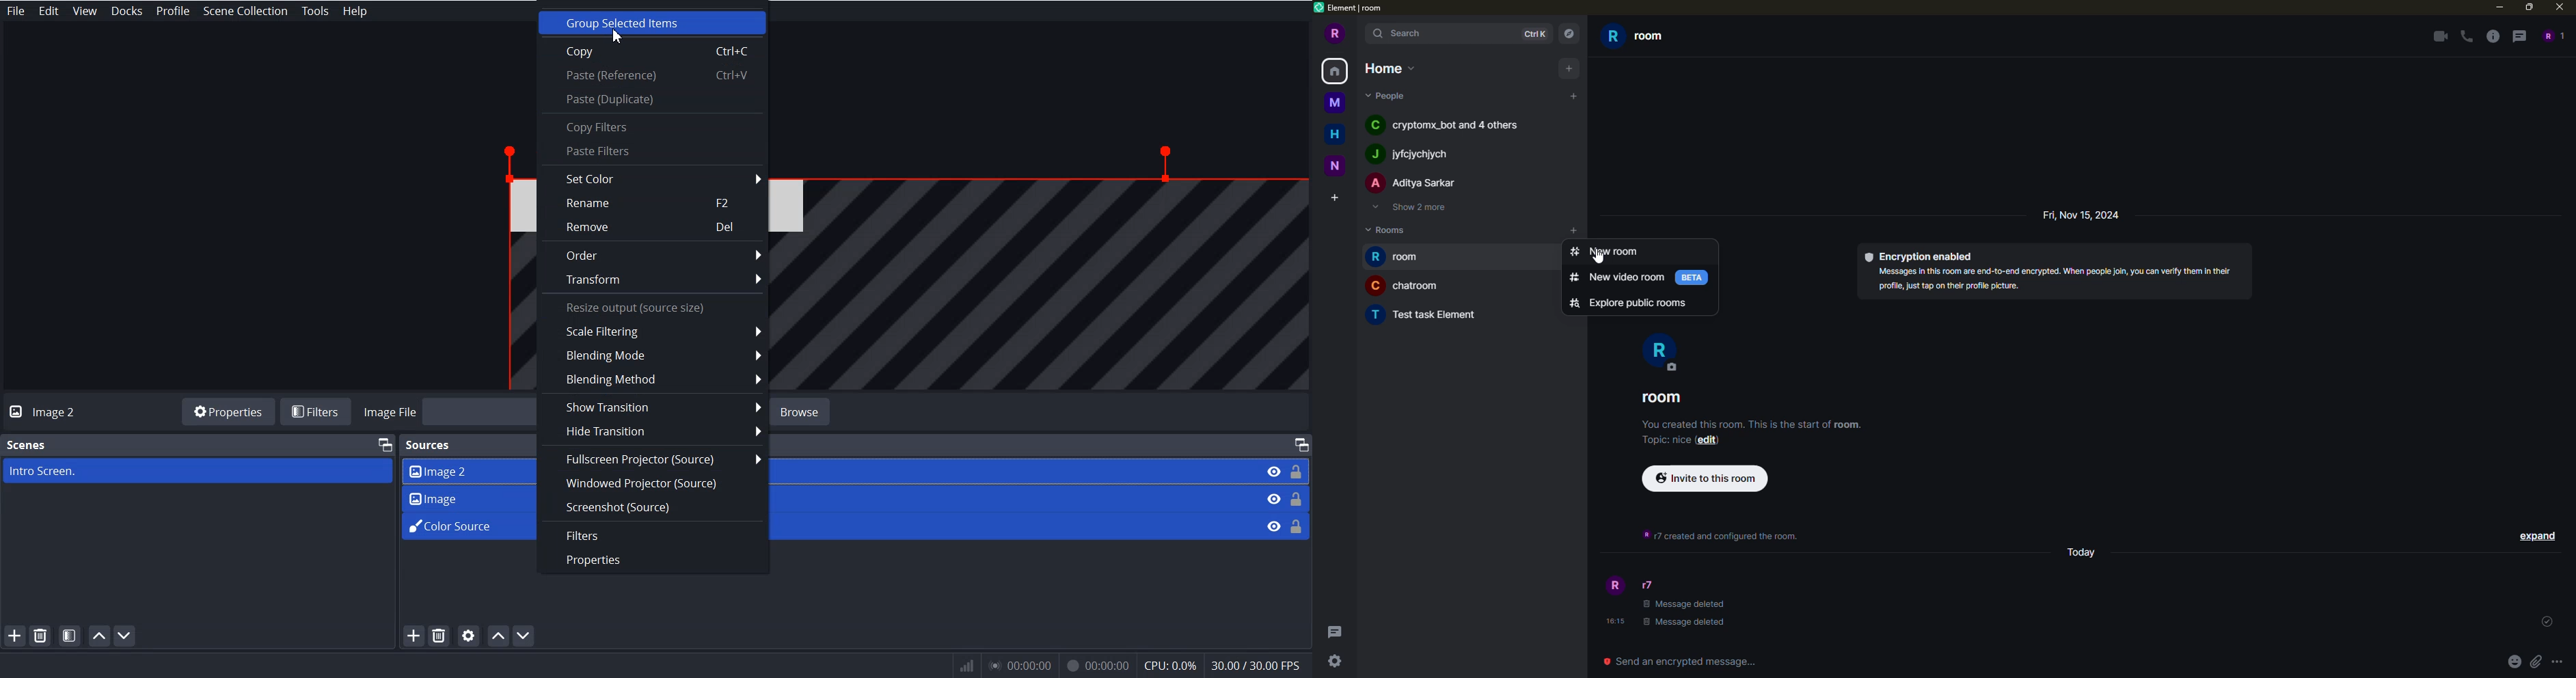 Image resolution: width=2576 pixels, height=700 pixels. I want to click on network, so click(964, 666).